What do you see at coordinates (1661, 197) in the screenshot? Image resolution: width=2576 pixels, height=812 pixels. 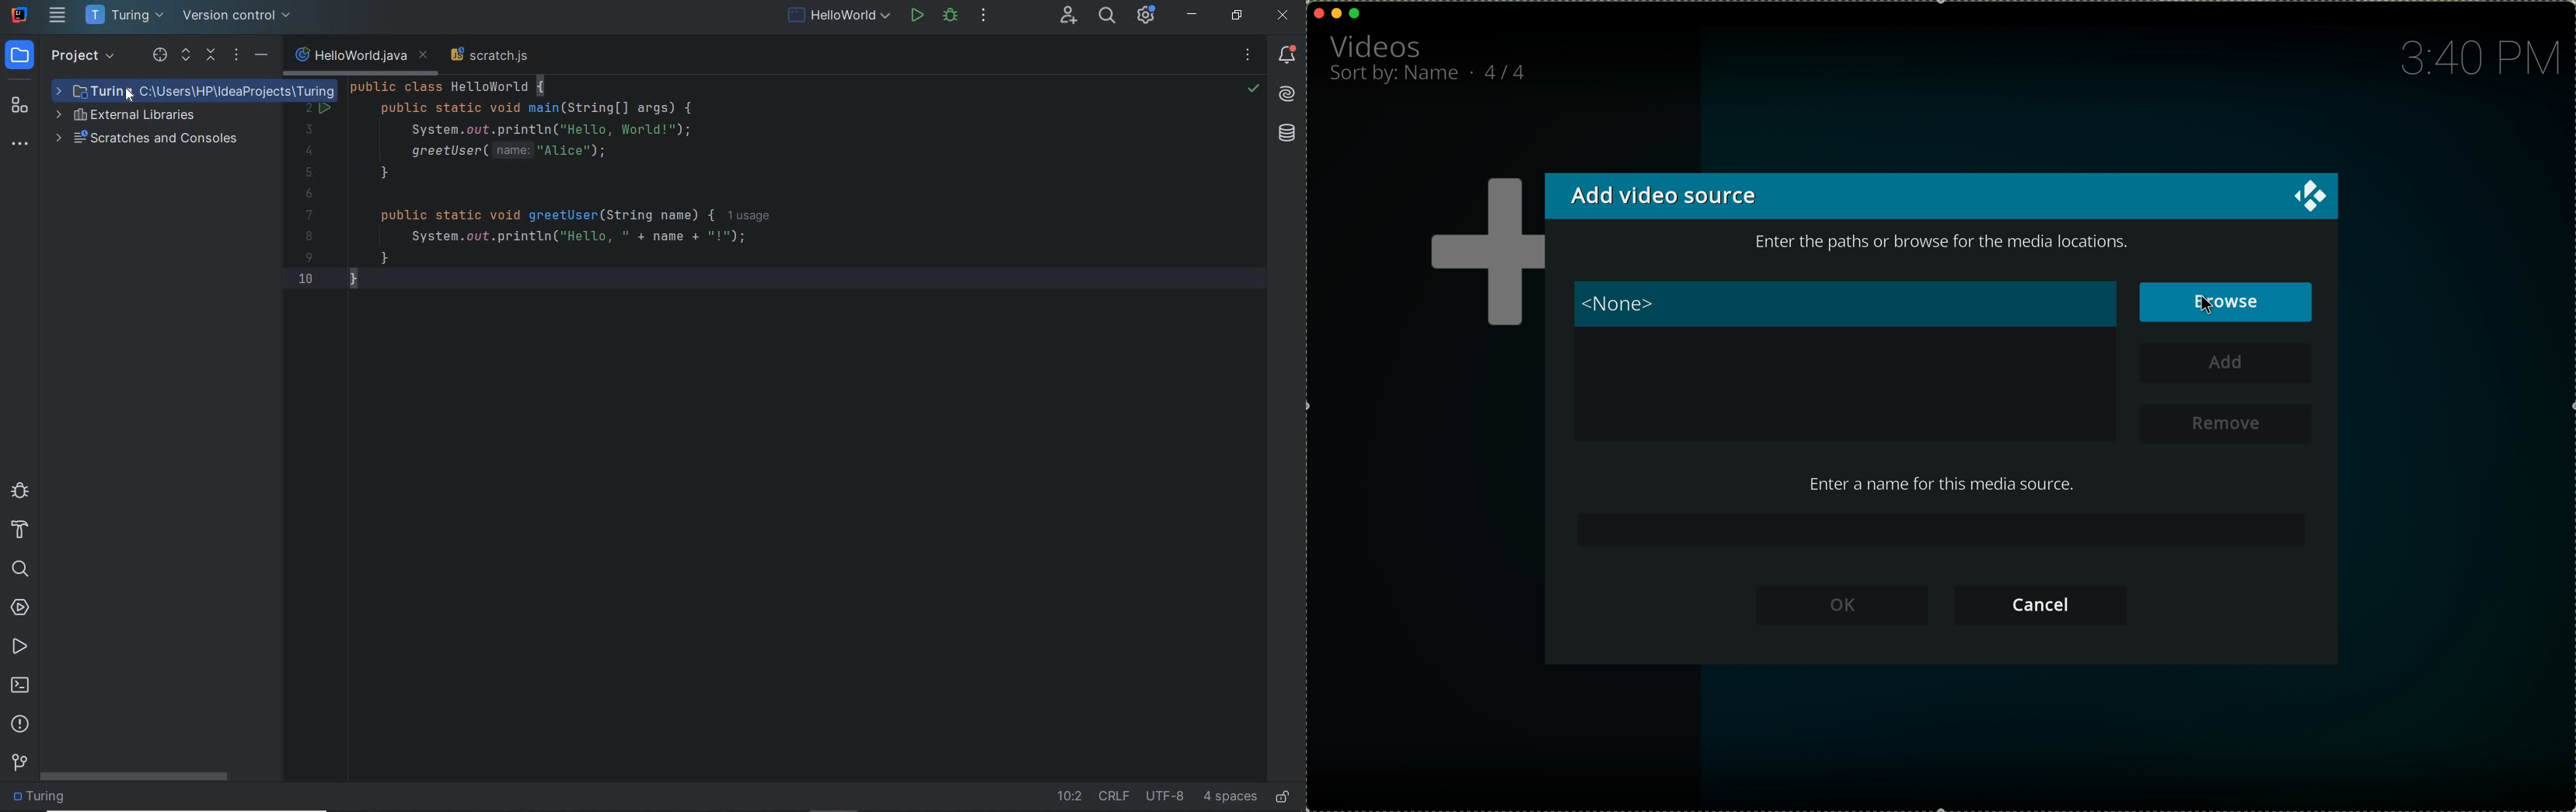 I see `add video source` at bounding box center [1661, 197].